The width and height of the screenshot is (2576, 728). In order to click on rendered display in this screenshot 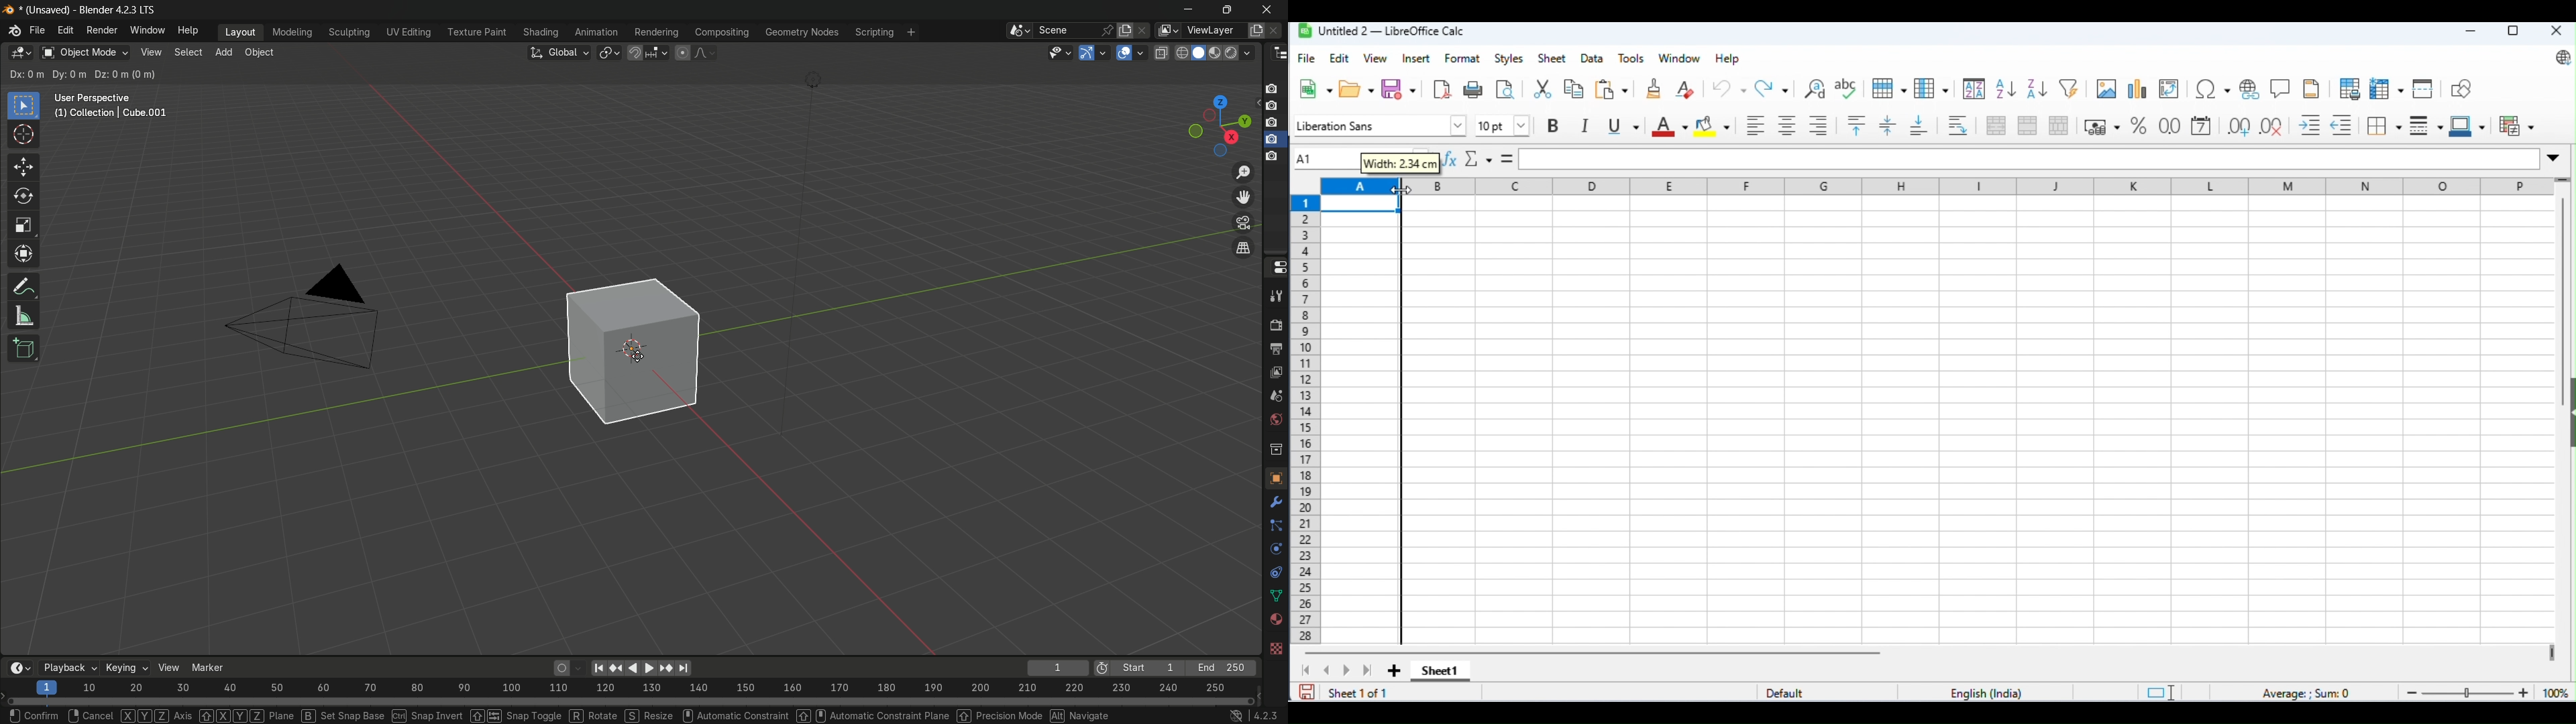, I will do `click(1240, 54)`.